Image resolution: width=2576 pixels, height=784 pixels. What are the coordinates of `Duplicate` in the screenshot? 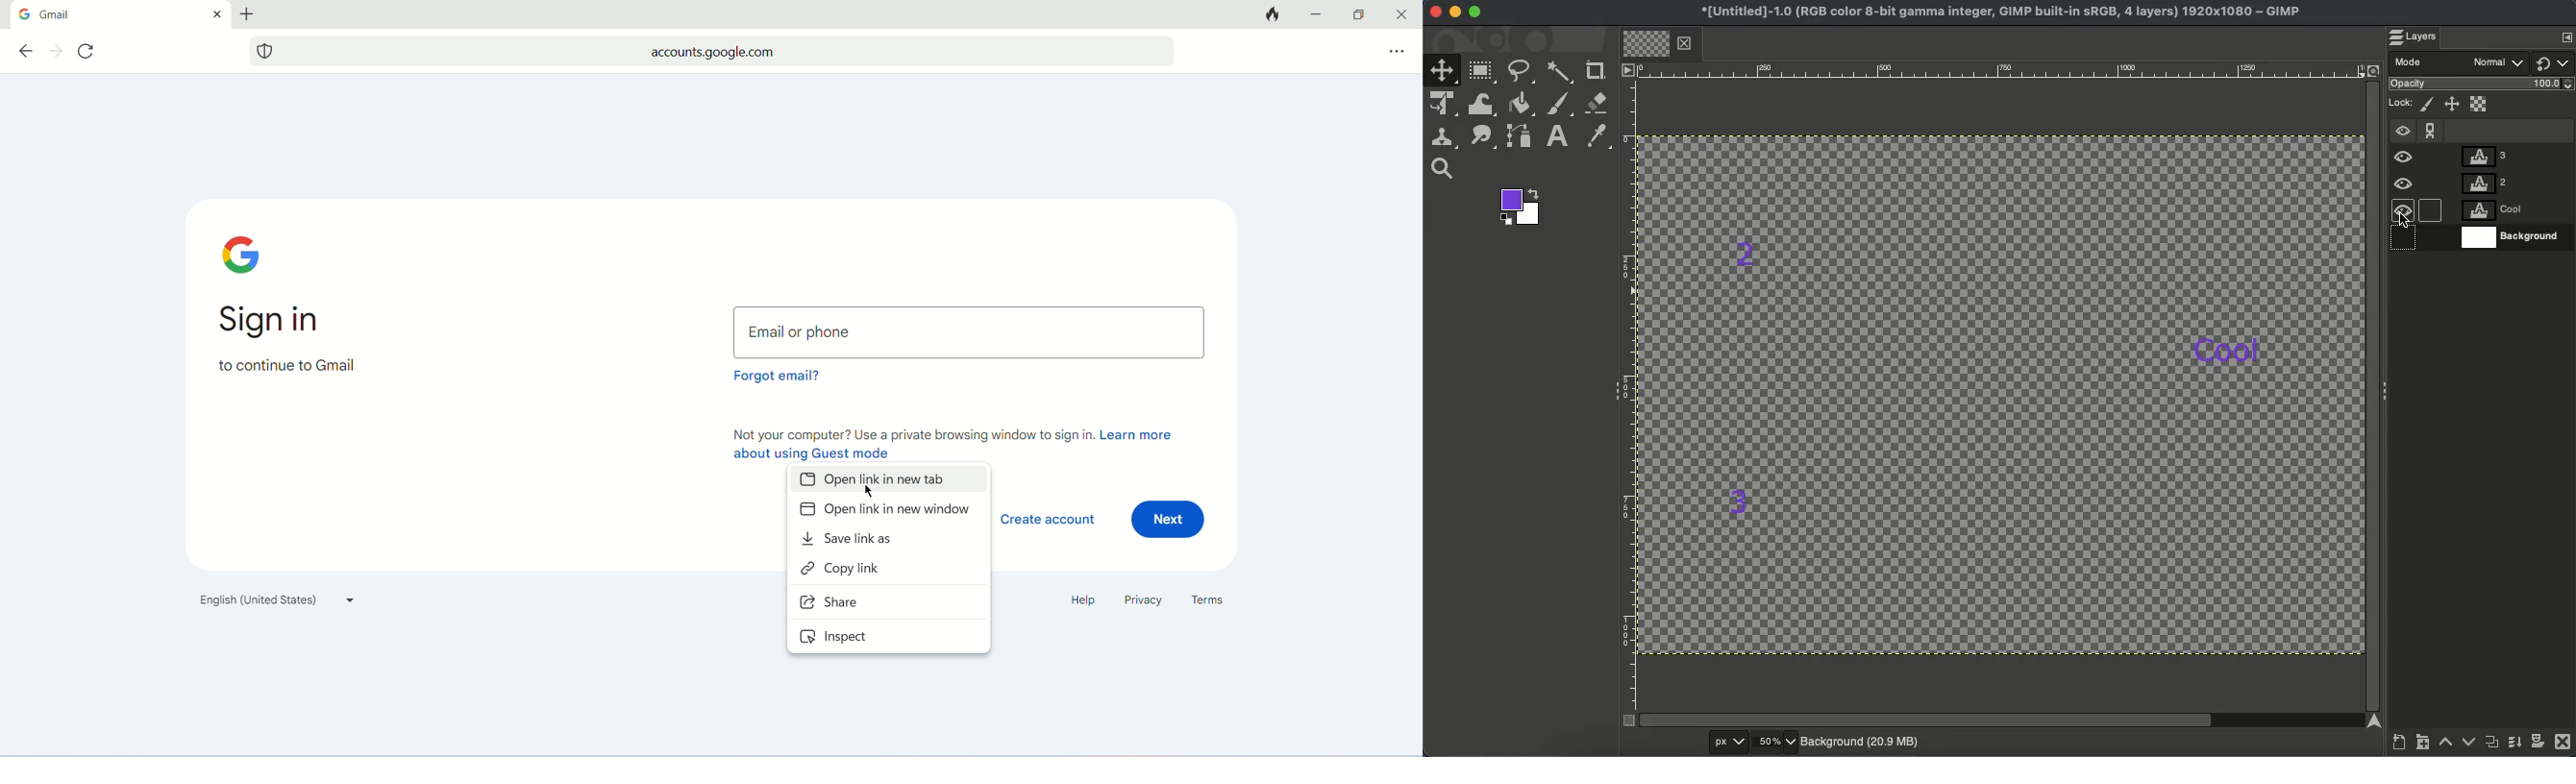 It's located at (2492, 745).